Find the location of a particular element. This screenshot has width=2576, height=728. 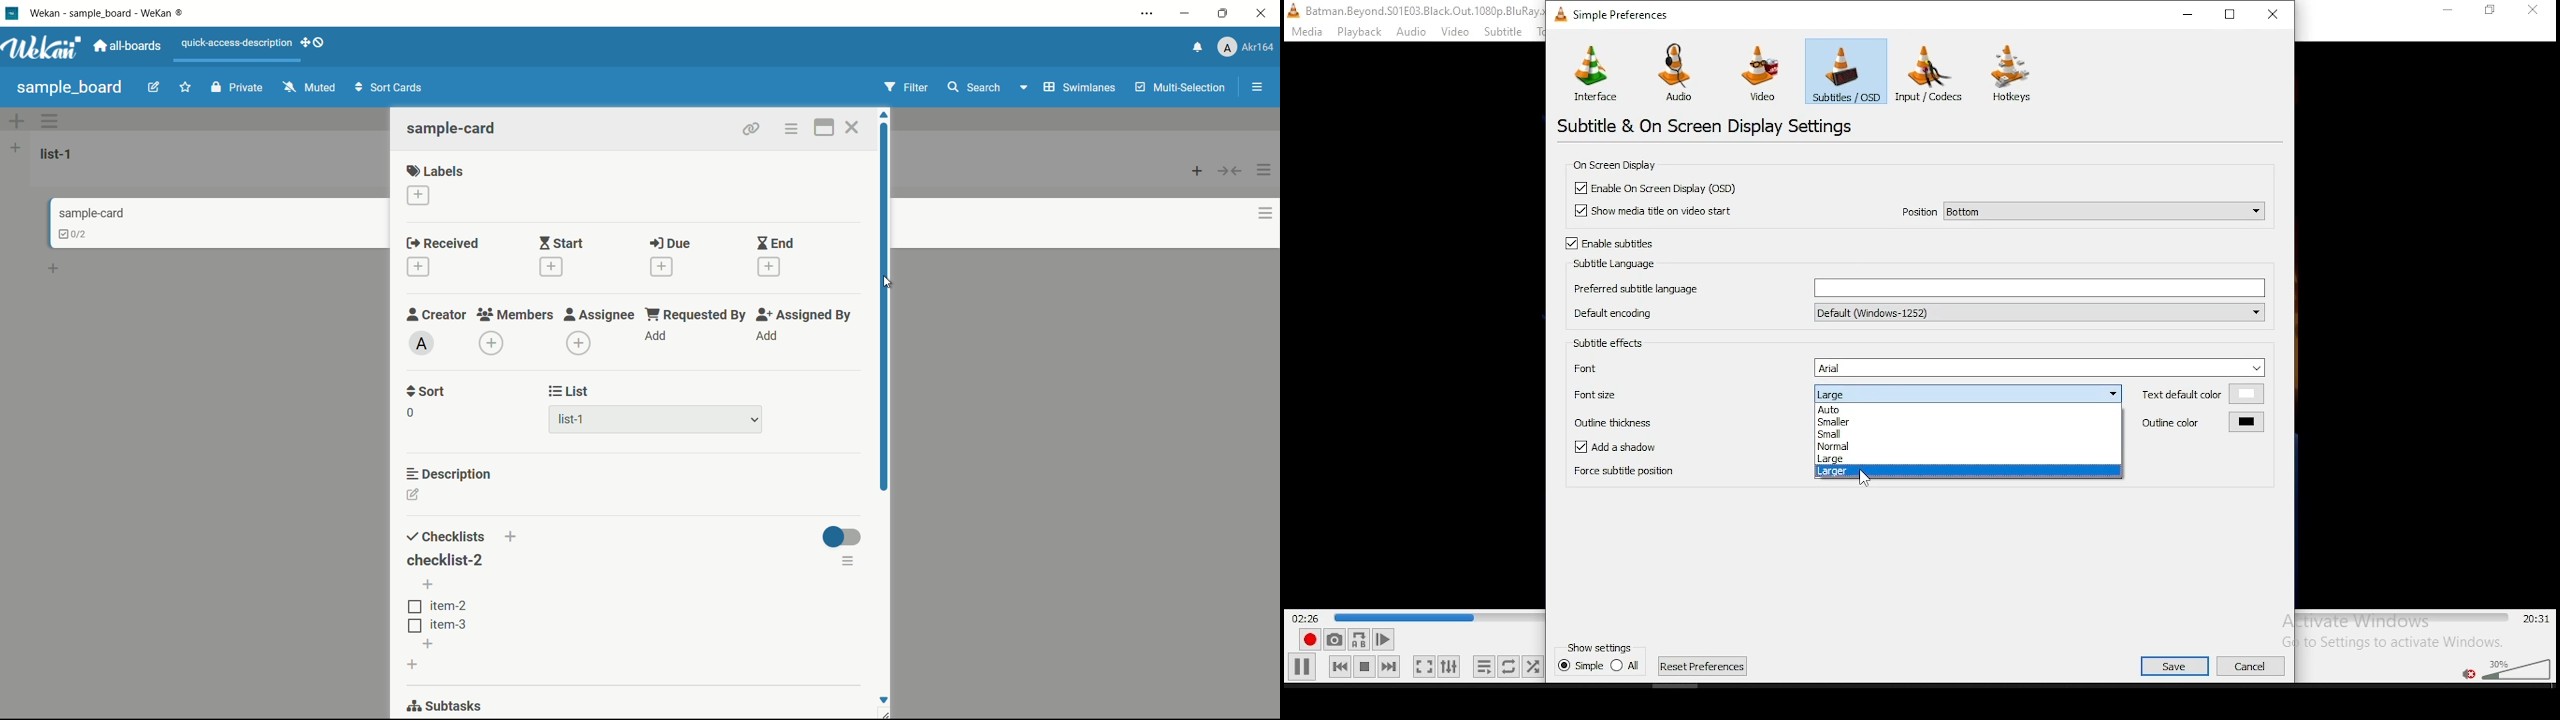

add assignee is located at coordinates (579, 343).